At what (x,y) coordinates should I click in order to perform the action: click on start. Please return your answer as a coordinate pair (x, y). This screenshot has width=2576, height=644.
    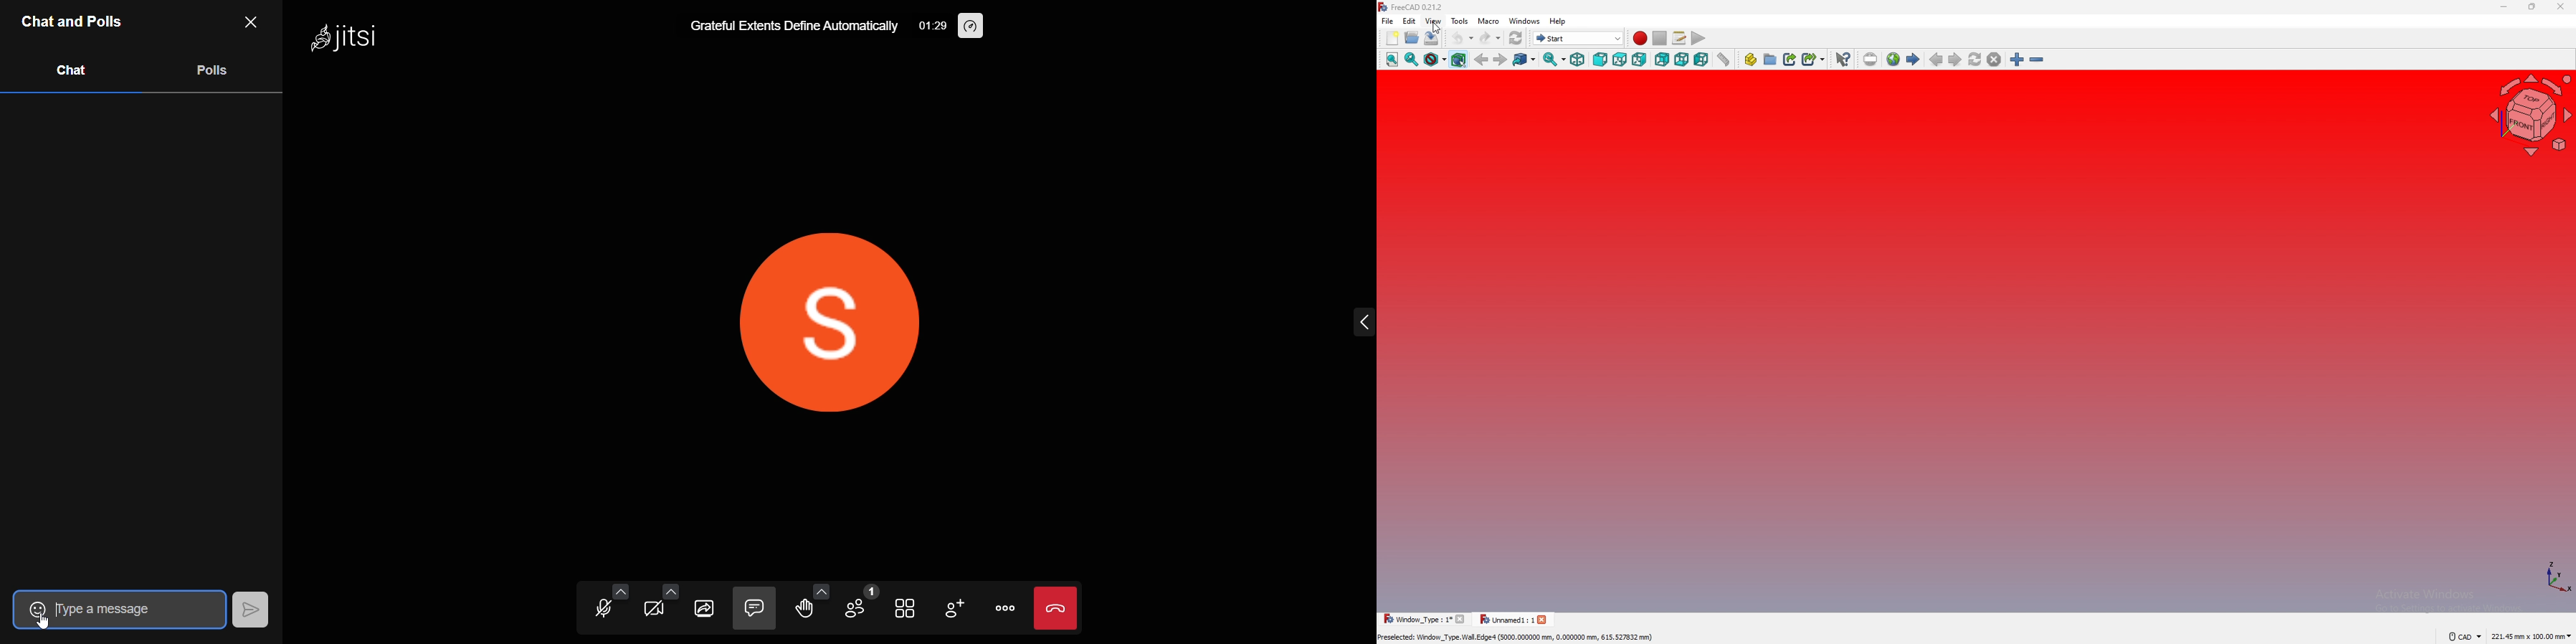
    Looking at the image, I should click on (1578, 38).